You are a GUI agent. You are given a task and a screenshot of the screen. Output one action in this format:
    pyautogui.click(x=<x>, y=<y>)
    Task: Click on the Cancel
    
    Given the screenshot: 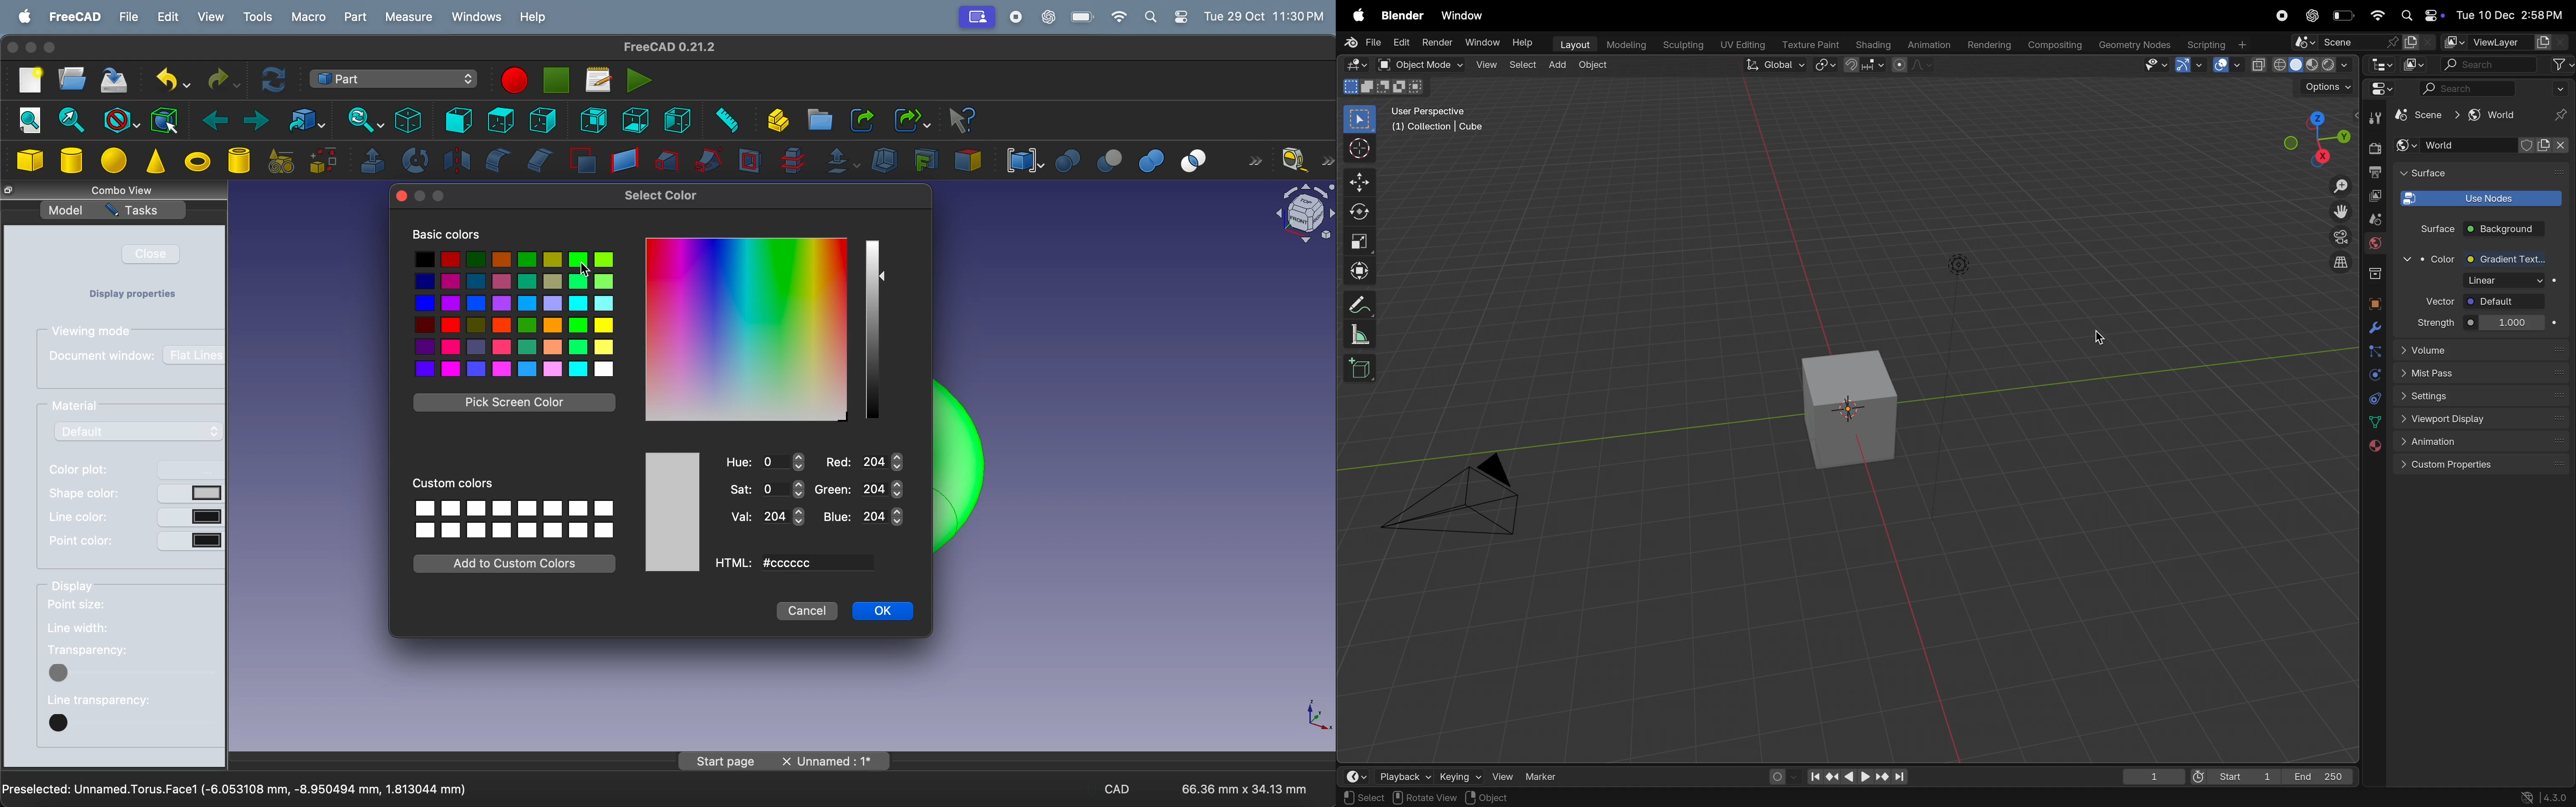 What is the action you would take?
    pyautogui.click(x=812, y=611)
    